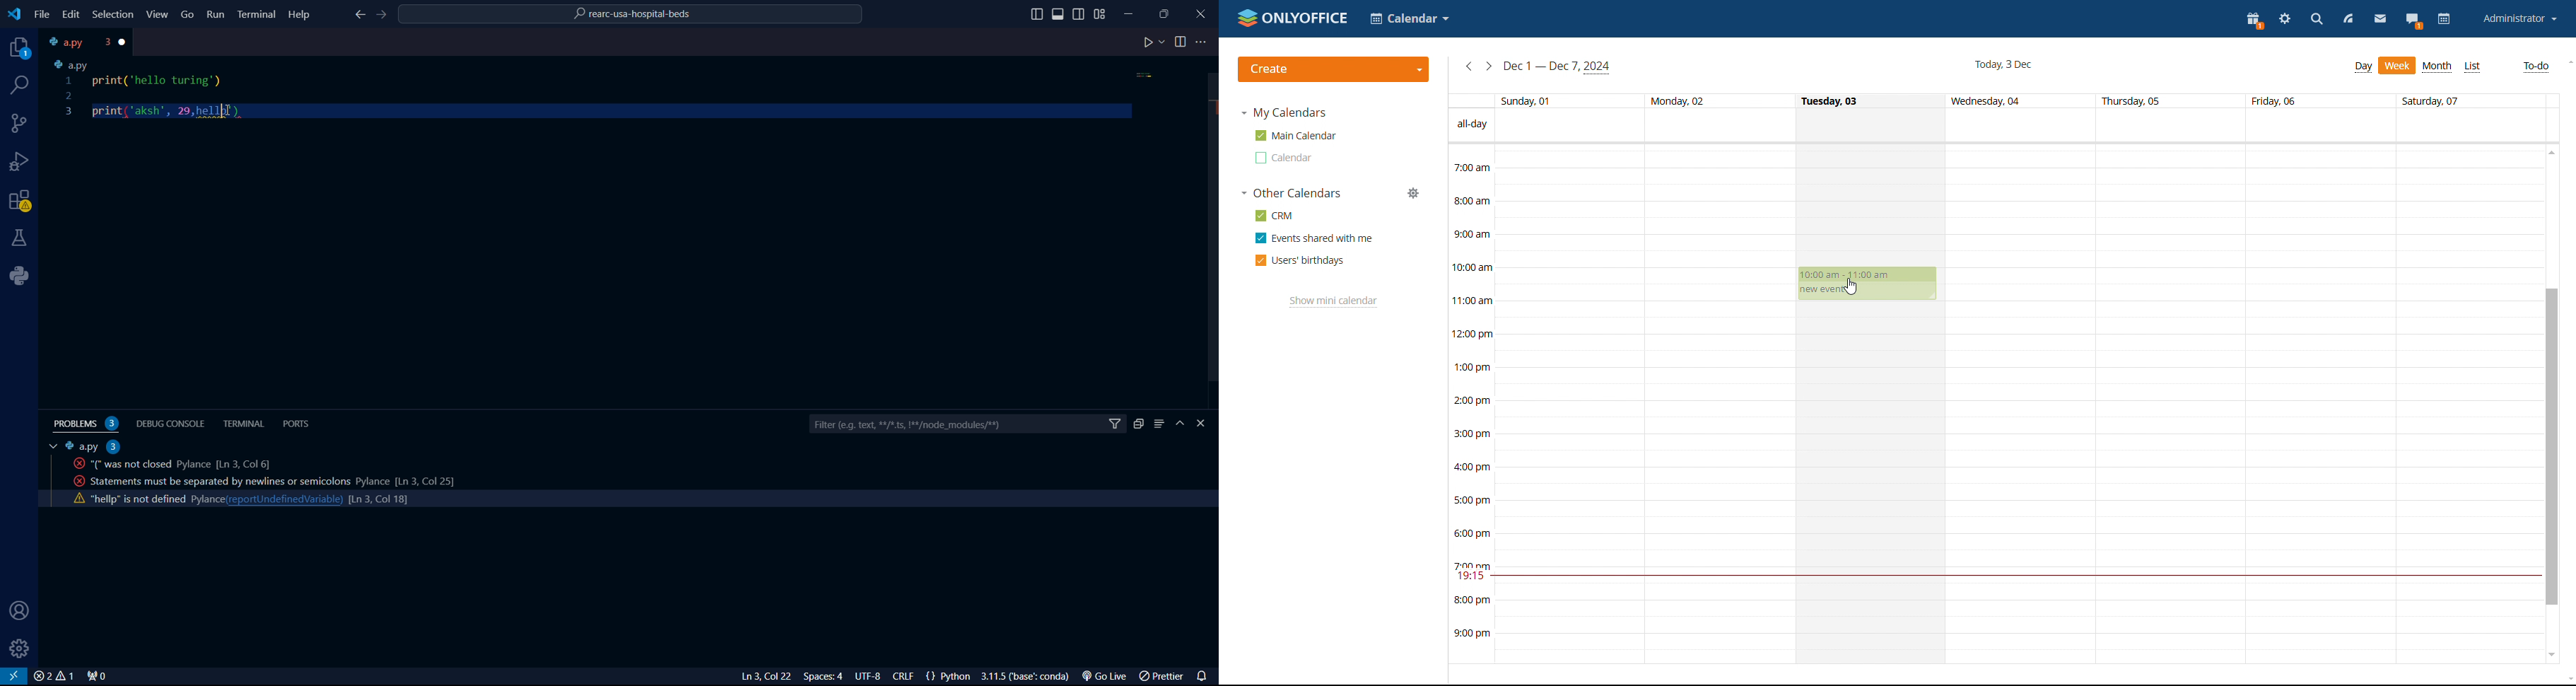 The height and width of the screenshot is (700, 2576). I want to click on close bar, so click(1207, 424).